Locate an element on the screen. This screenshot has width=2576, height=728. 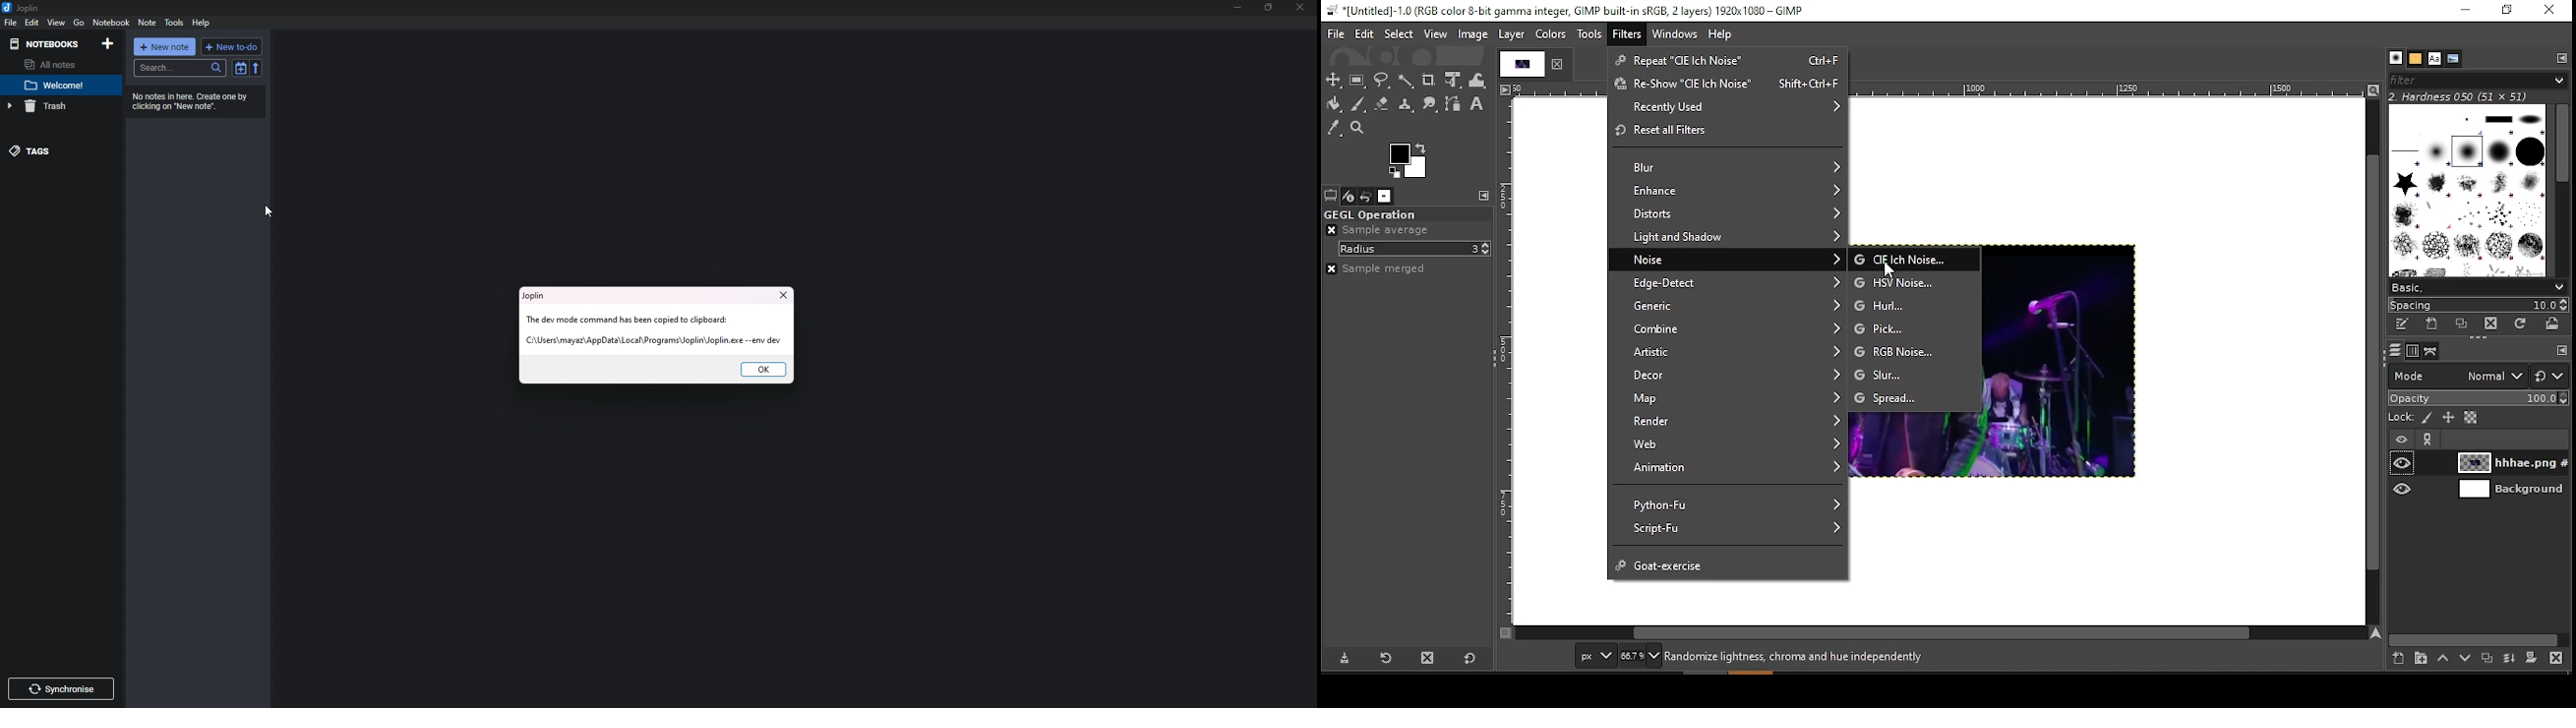
horizontal scroll bar is located at coordinates (1941, 634).